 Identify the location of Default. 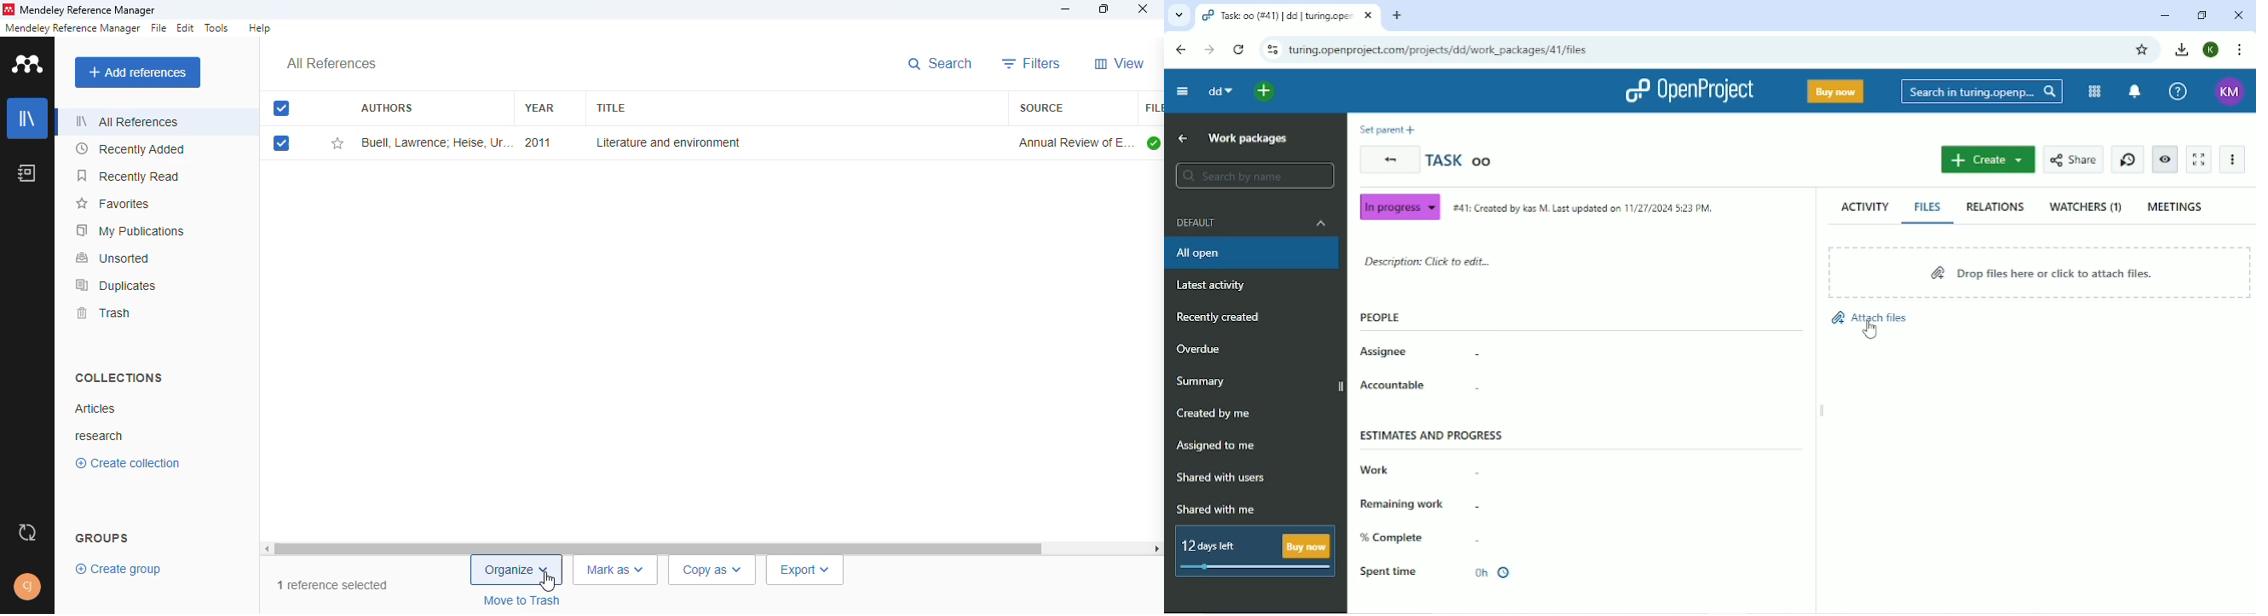
(1251, 223).